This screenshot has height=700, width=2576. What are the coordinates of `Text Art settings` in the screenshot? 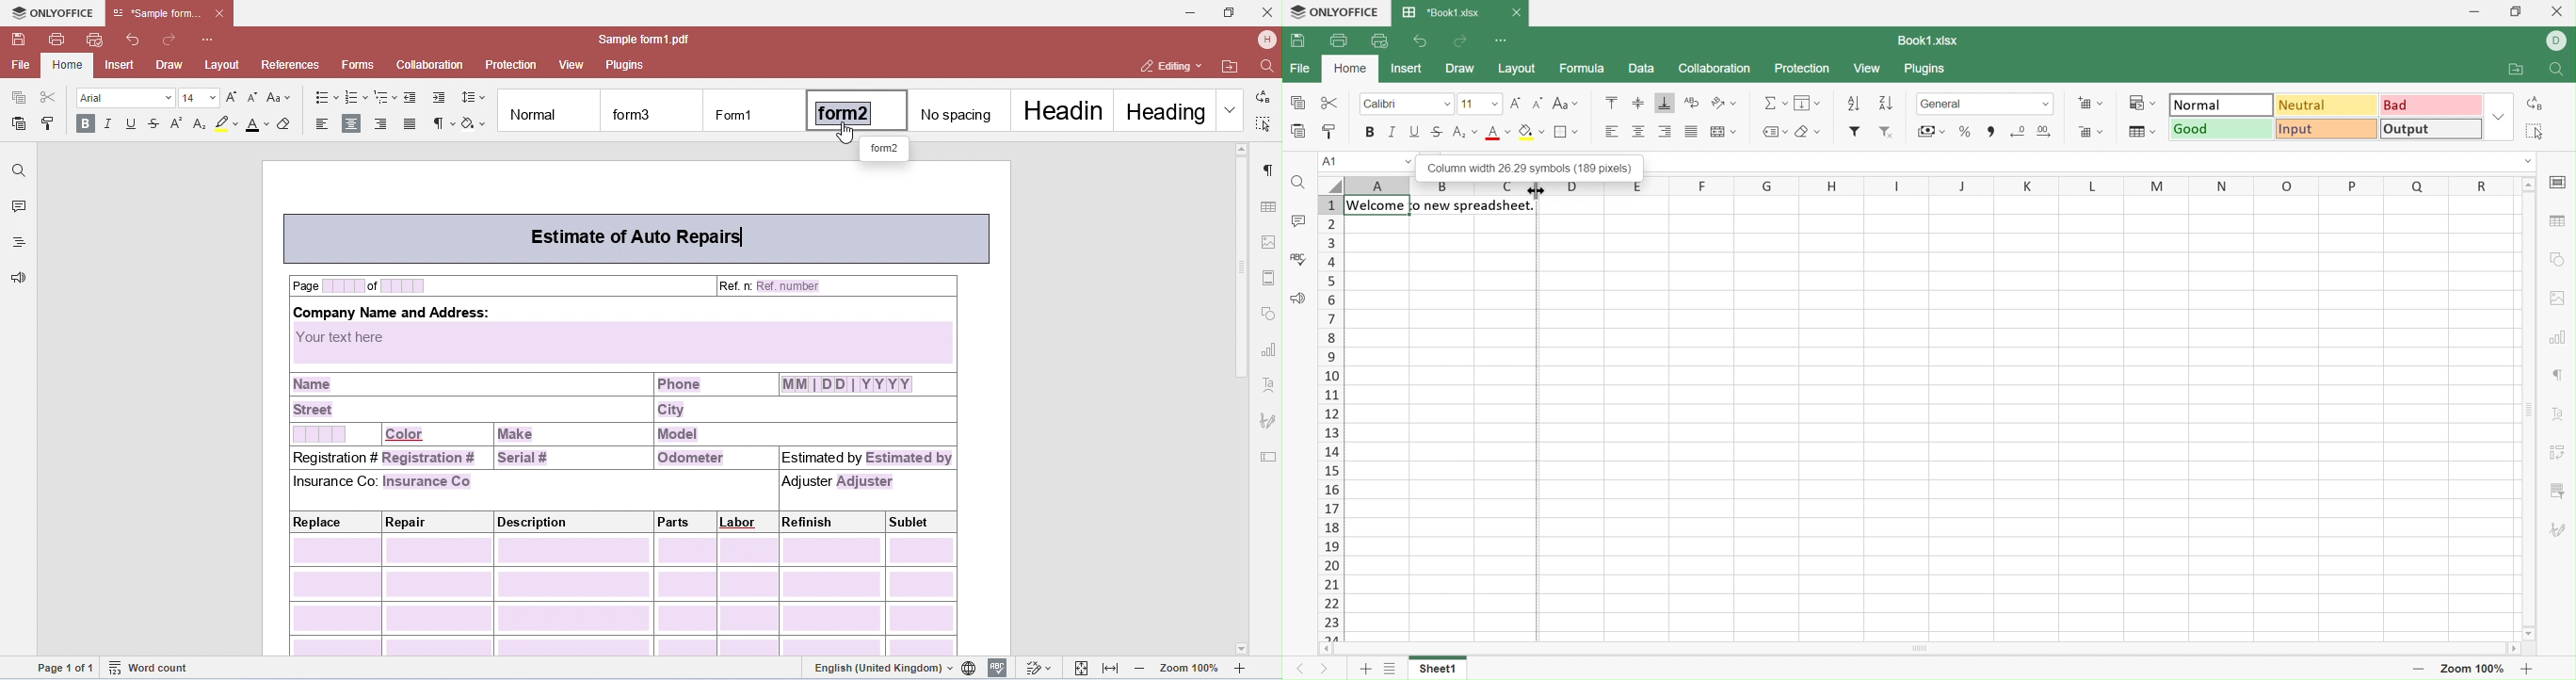 It's located at (2562, 417).